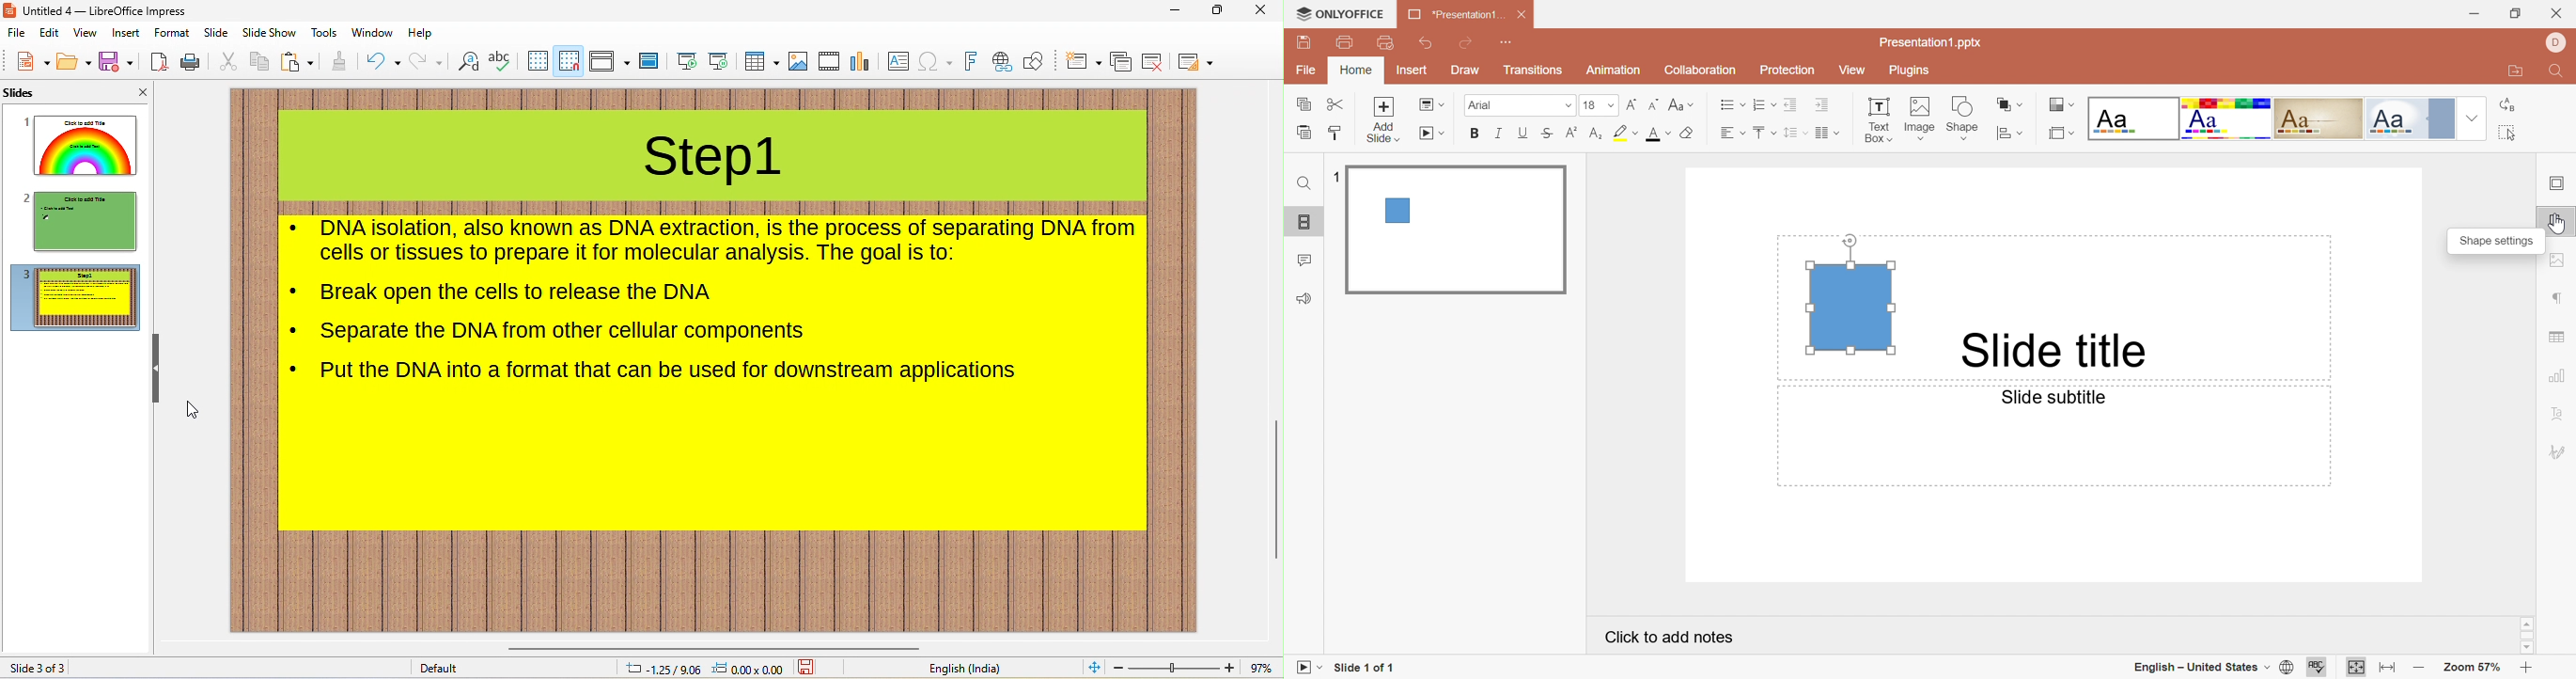 The height and width of the screenshot is (700, 2576). I want to click on Slide settings, so click(2559, 185).